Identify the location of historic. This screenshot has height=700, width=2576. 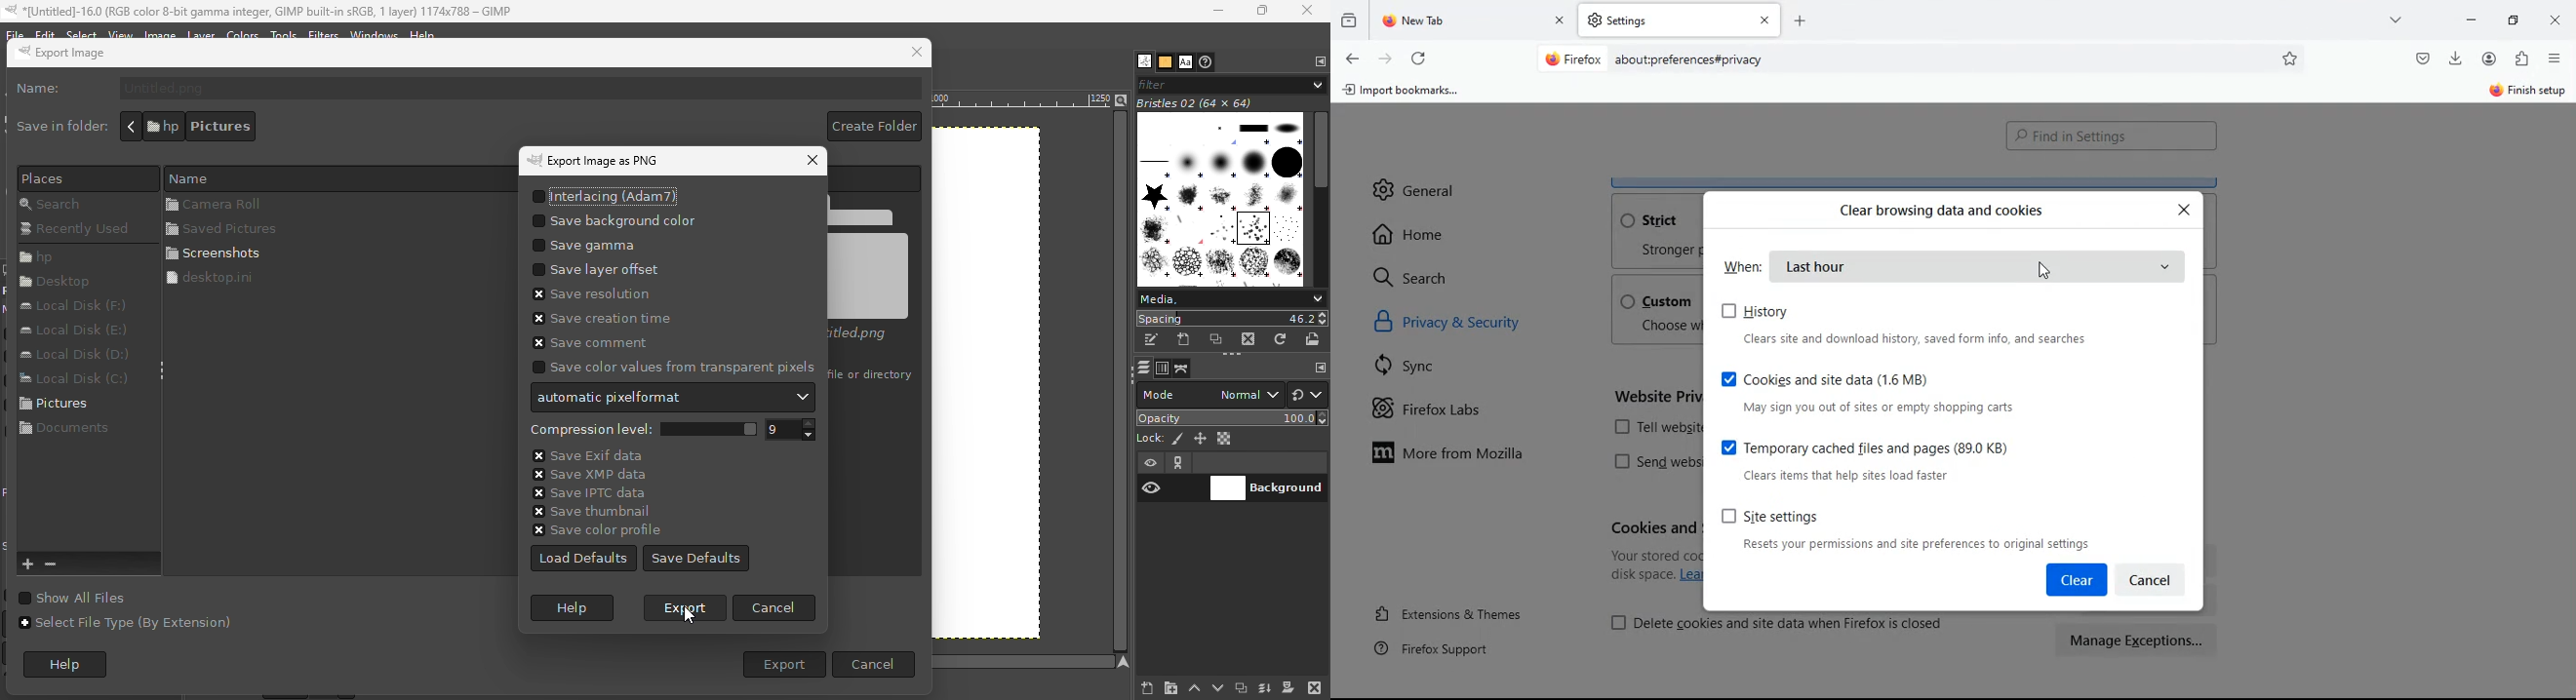
(1351, 19).